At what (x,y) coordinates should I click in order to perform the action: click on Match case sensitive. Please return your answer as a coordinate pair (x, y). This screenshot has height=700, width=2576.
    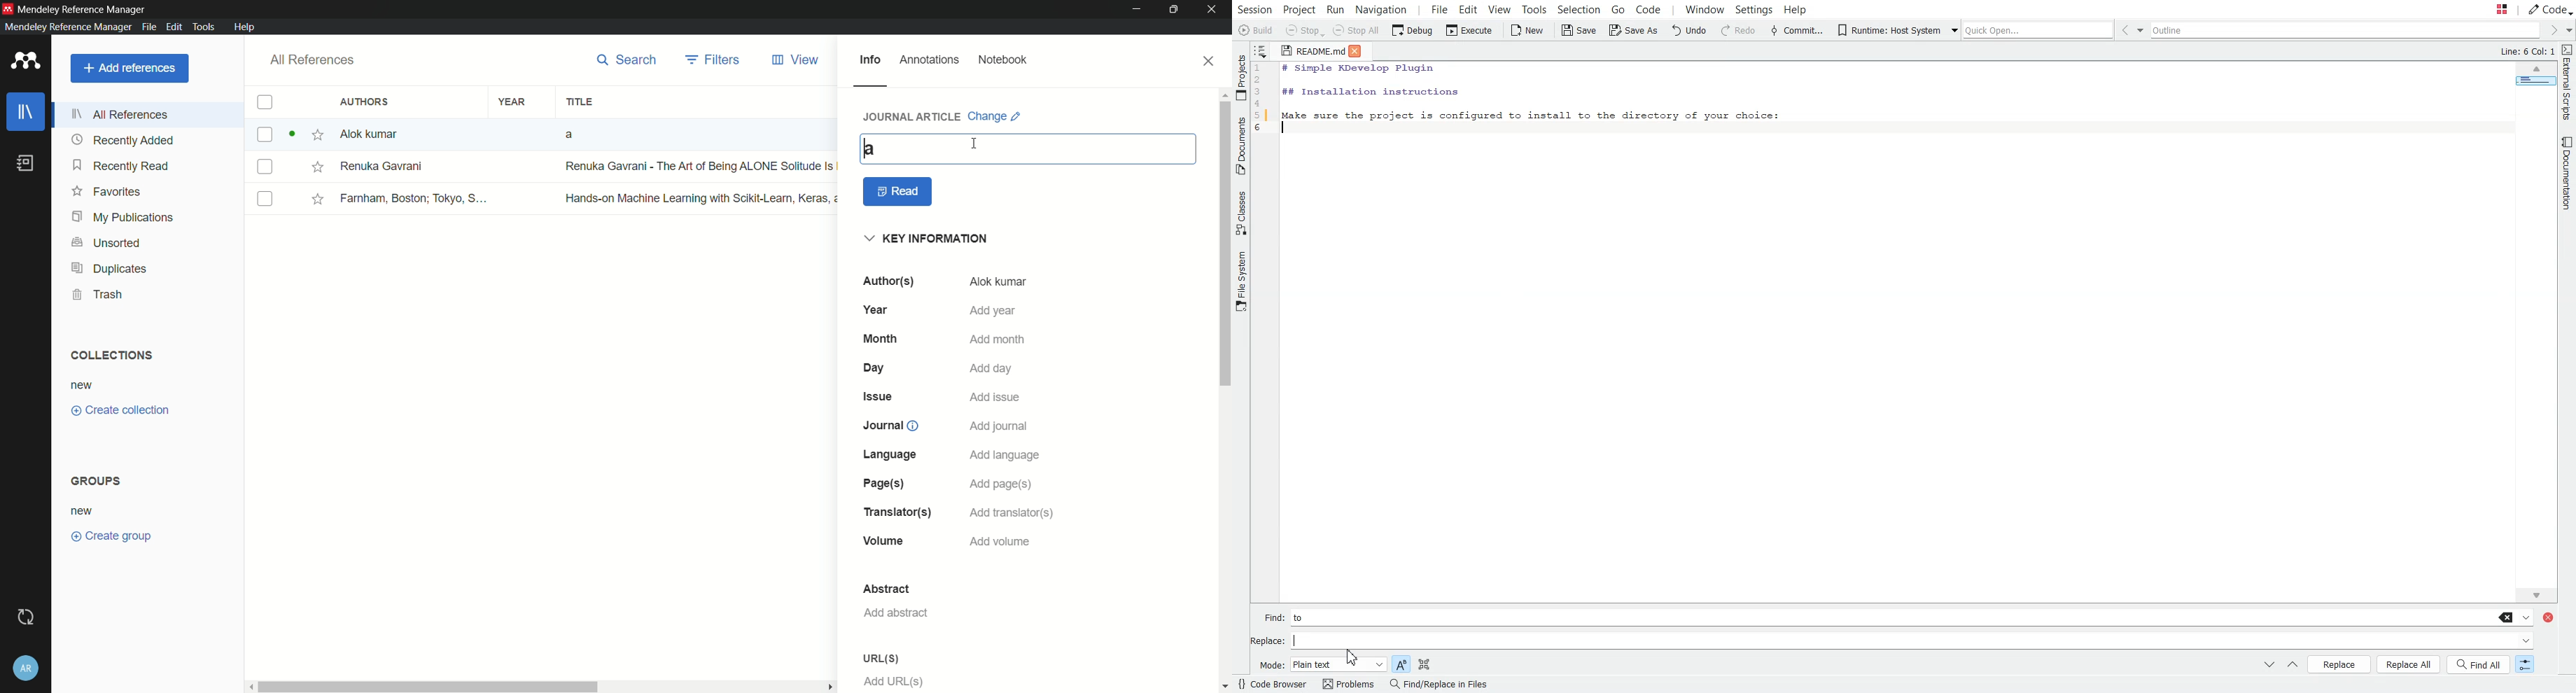
    Looking at the image, I should click on (1401, 663).